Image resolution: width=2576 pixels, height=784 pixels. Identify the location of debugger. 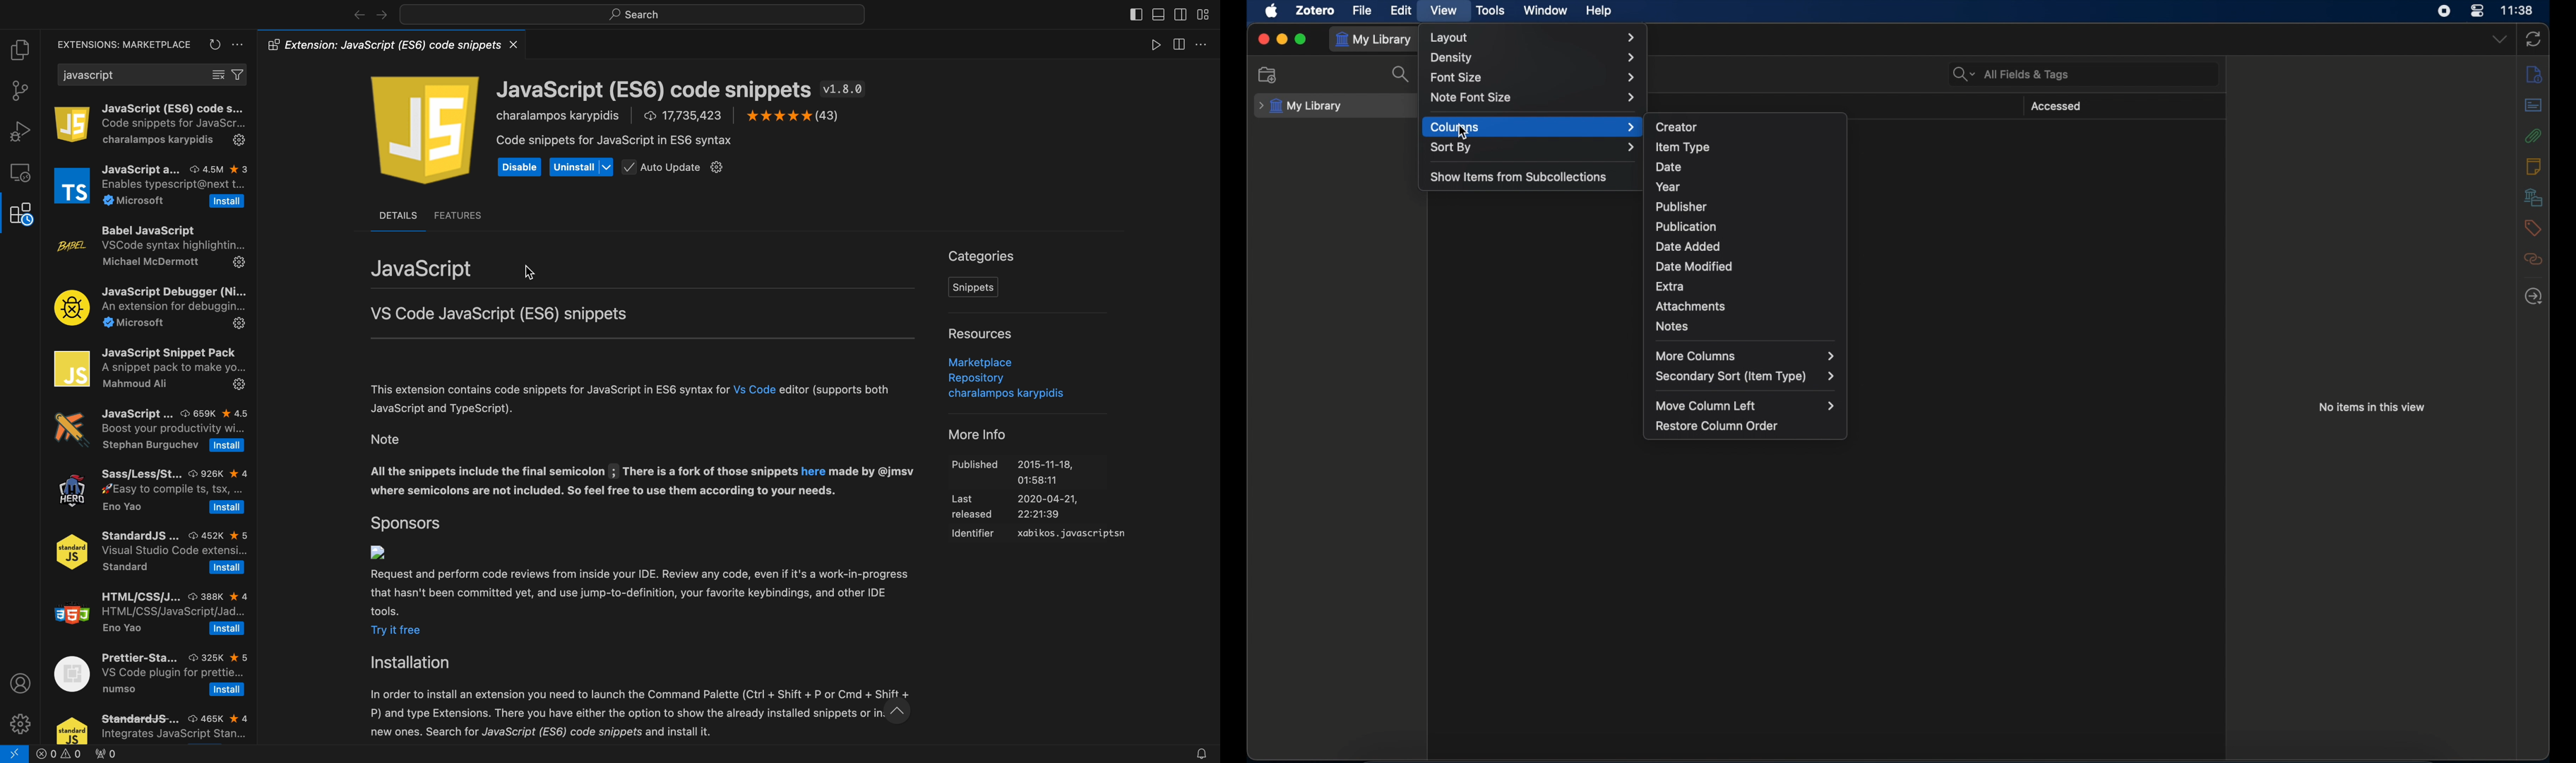
(20, 131).